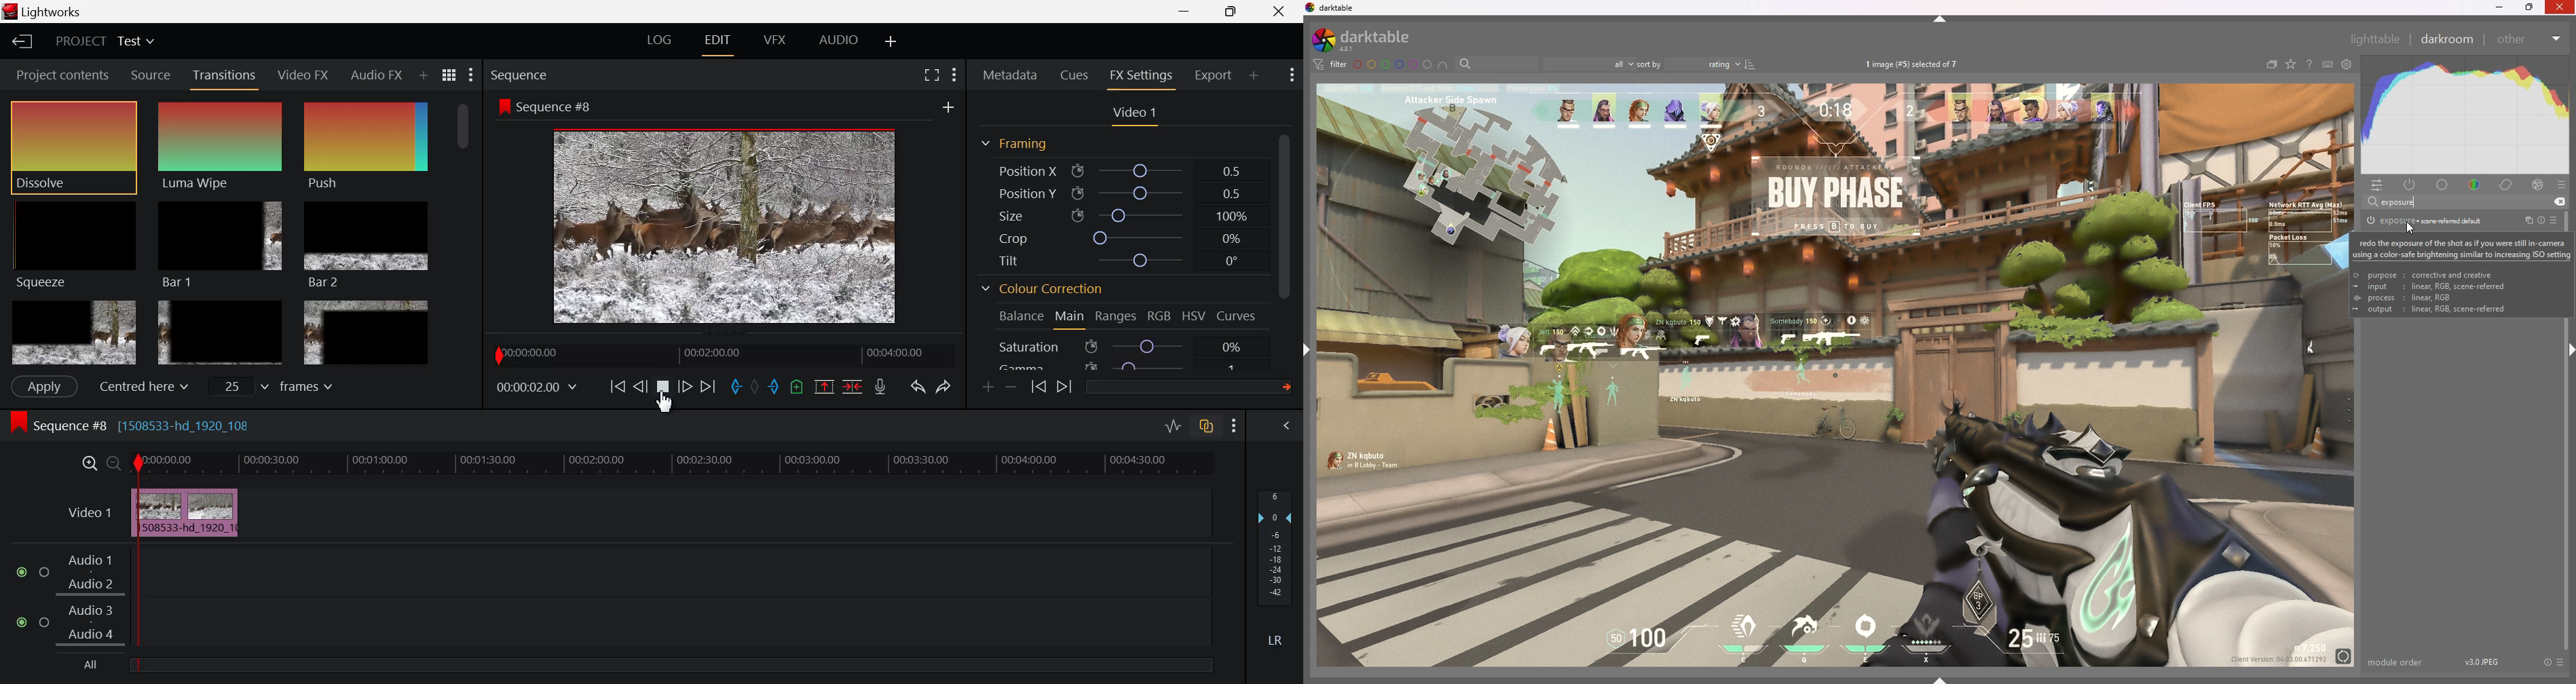  I want to click on filter, so click(1331, 64).